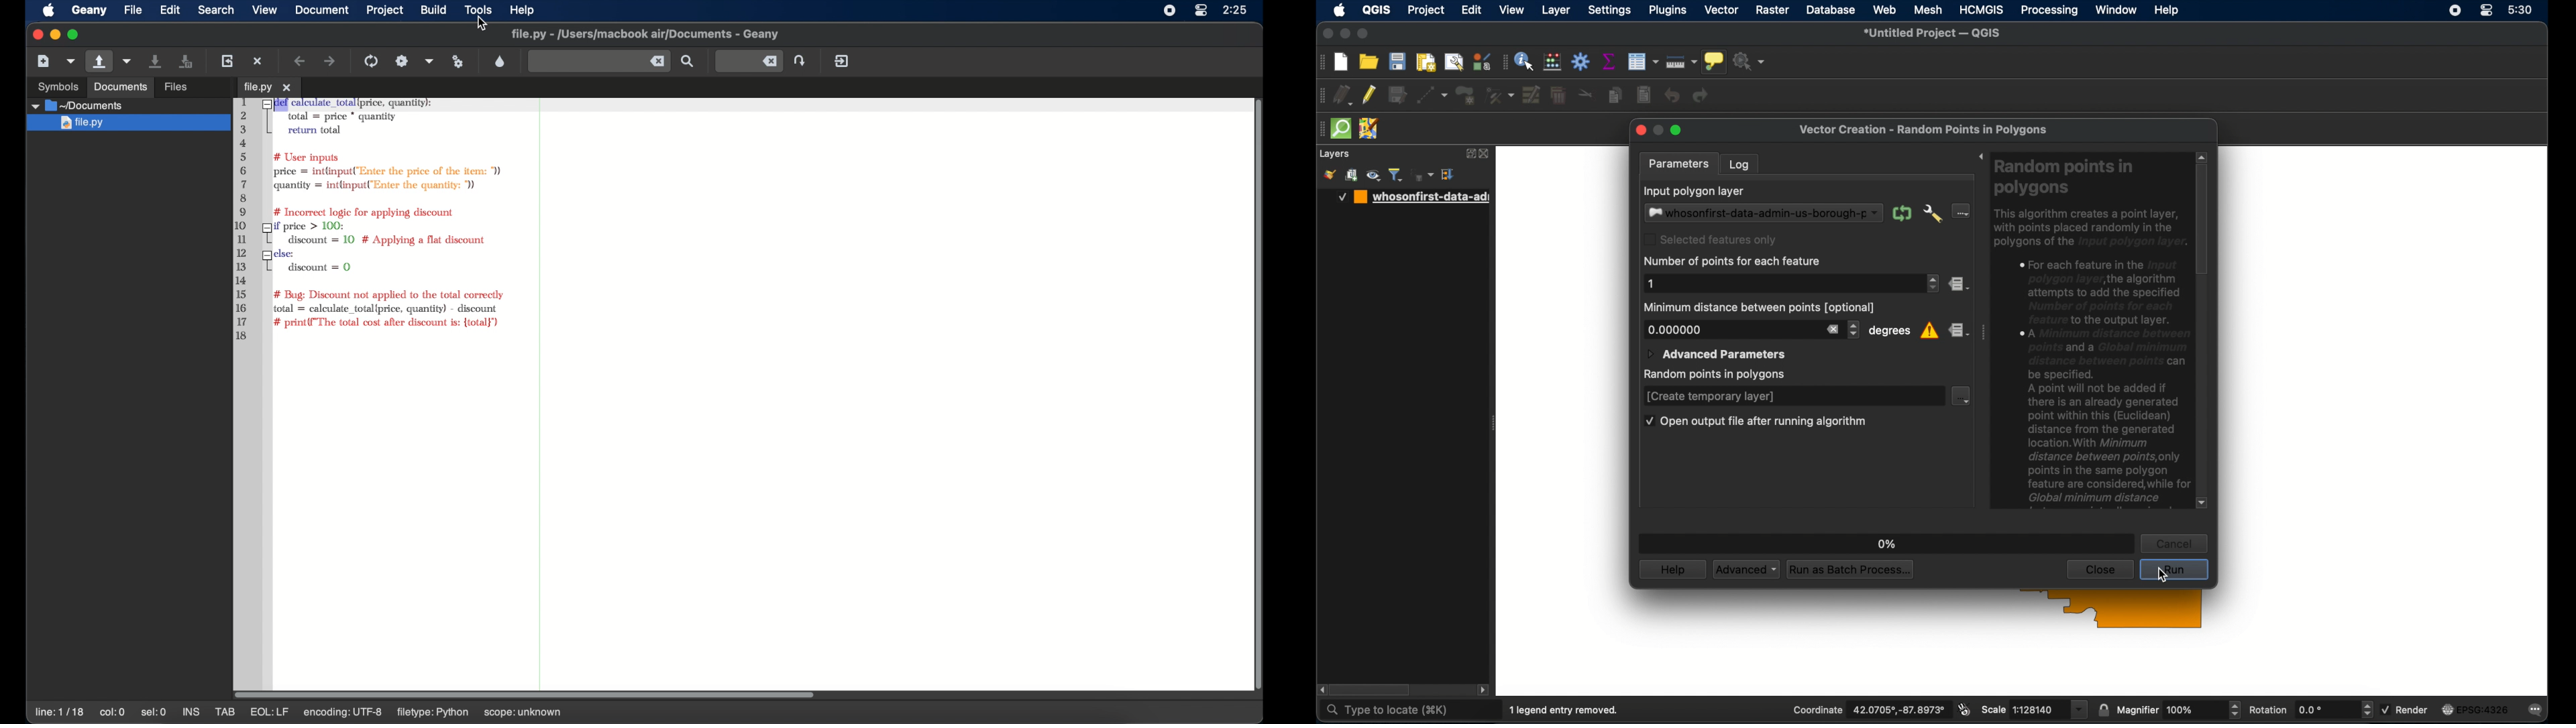  Describe the element at coordinates (2455, 11) in the screenshot. I see `screen recorder icon` at that location.